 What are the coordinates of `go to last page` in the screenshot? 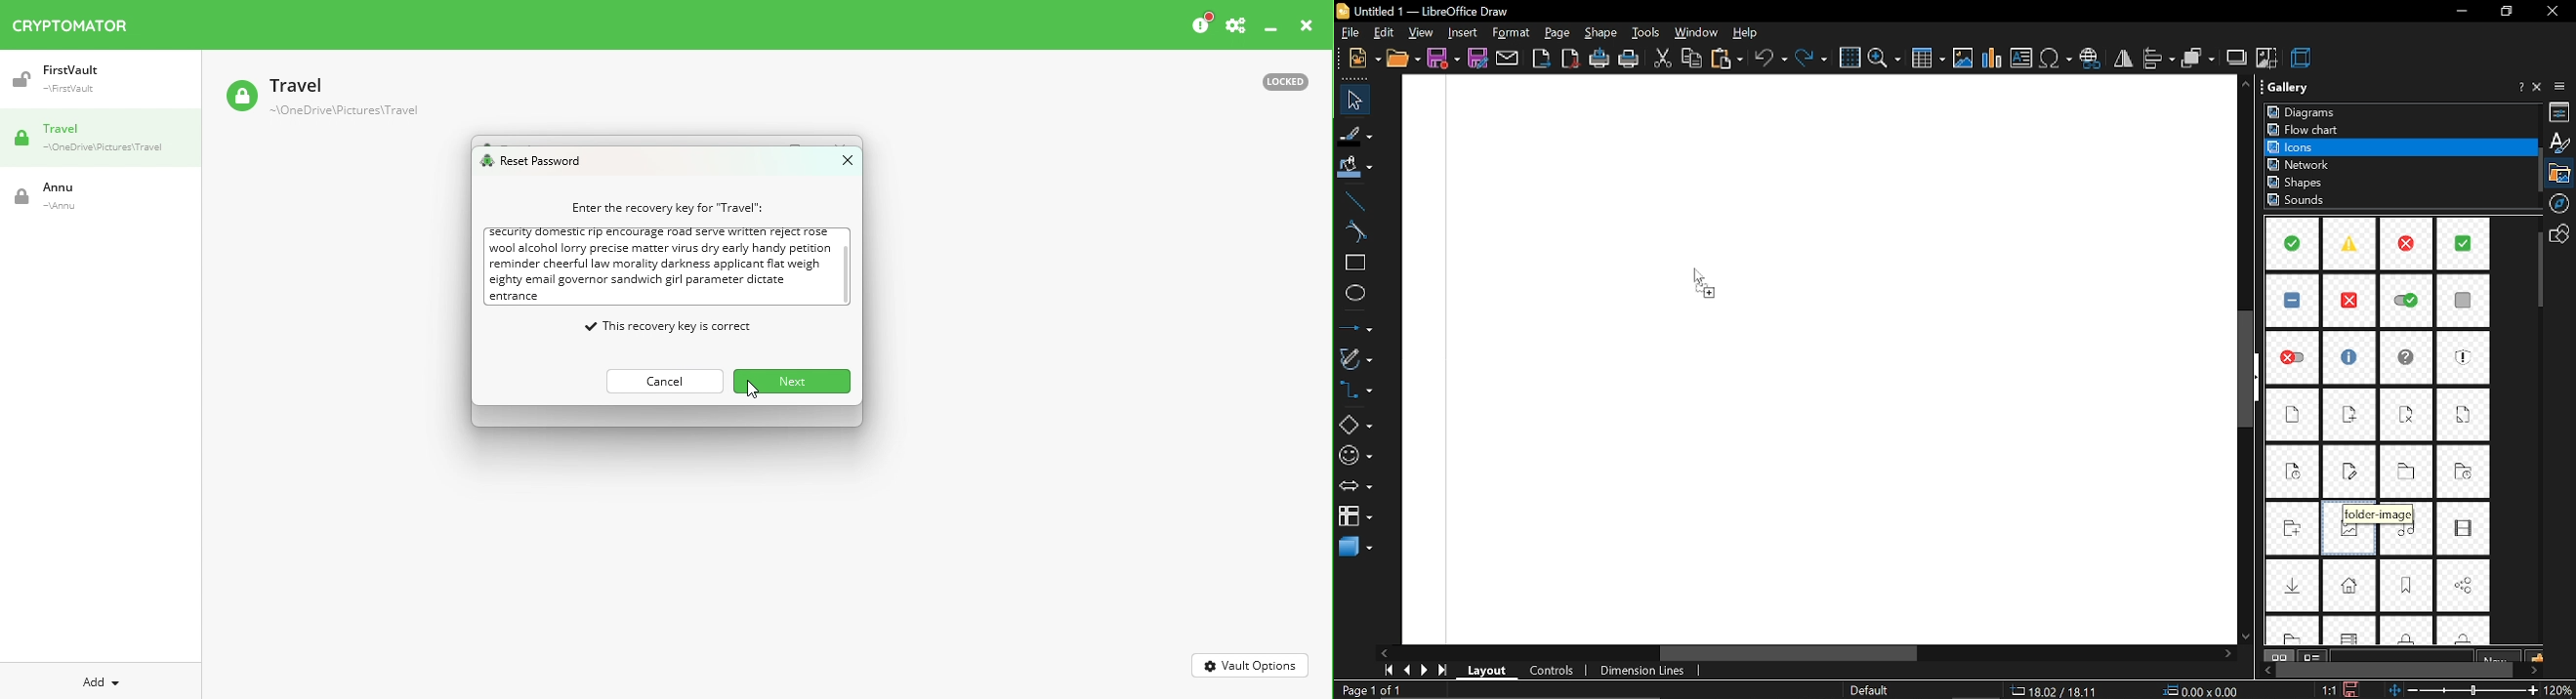 It's located at (1443, 672).